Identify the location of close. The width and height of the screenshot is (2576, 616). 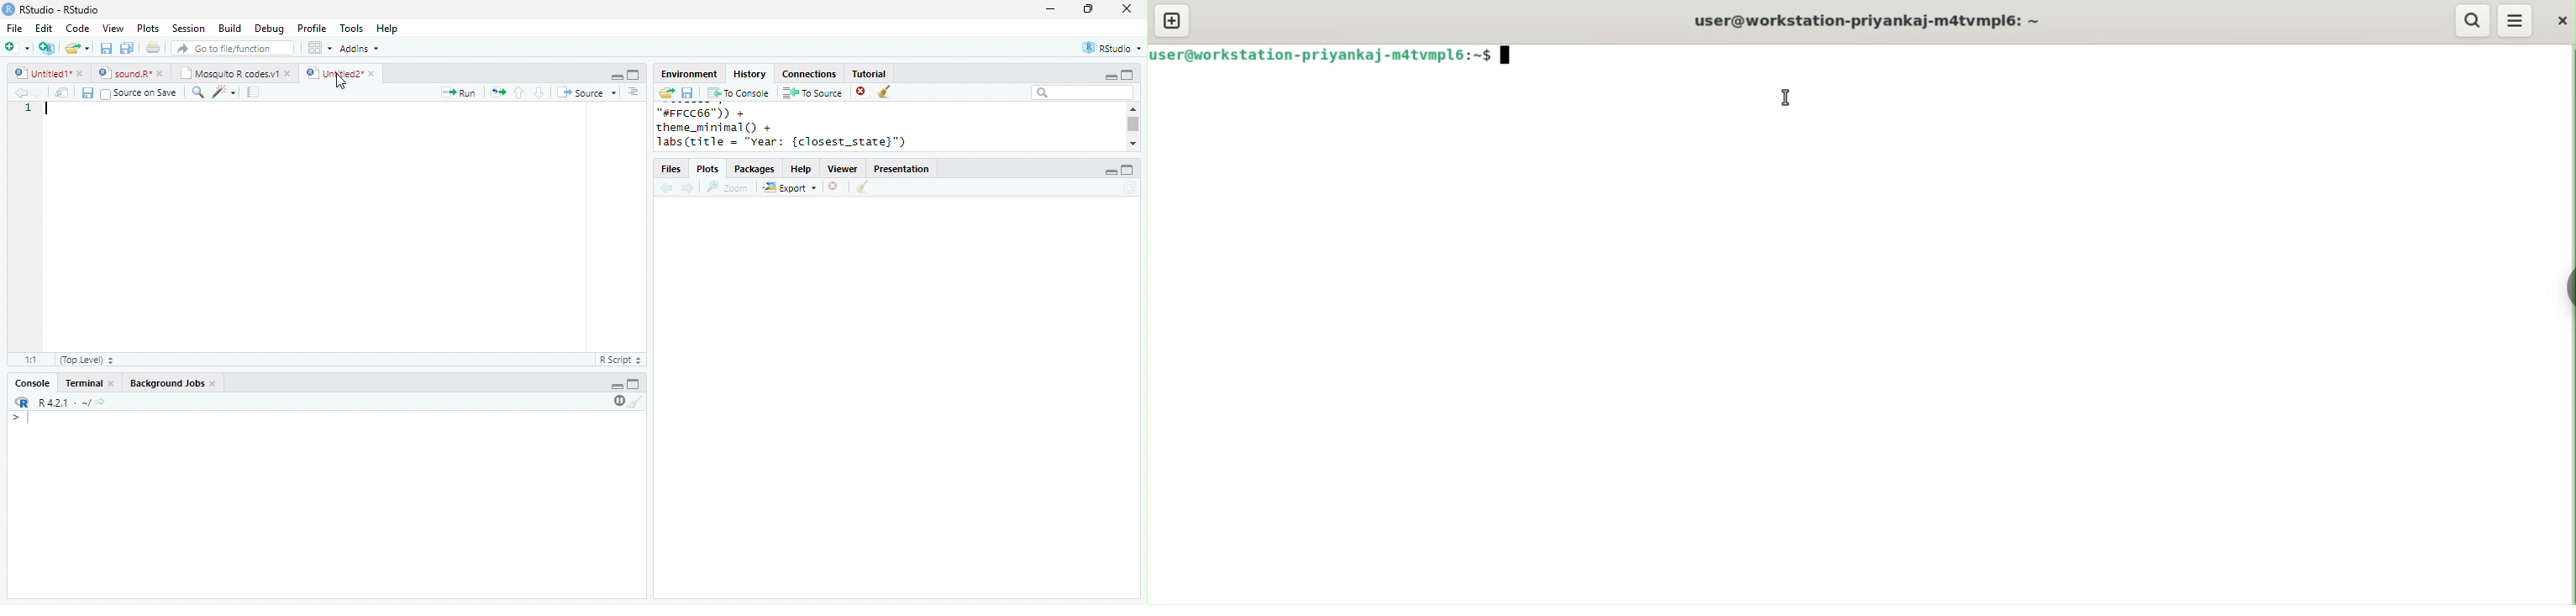
(113, 384).